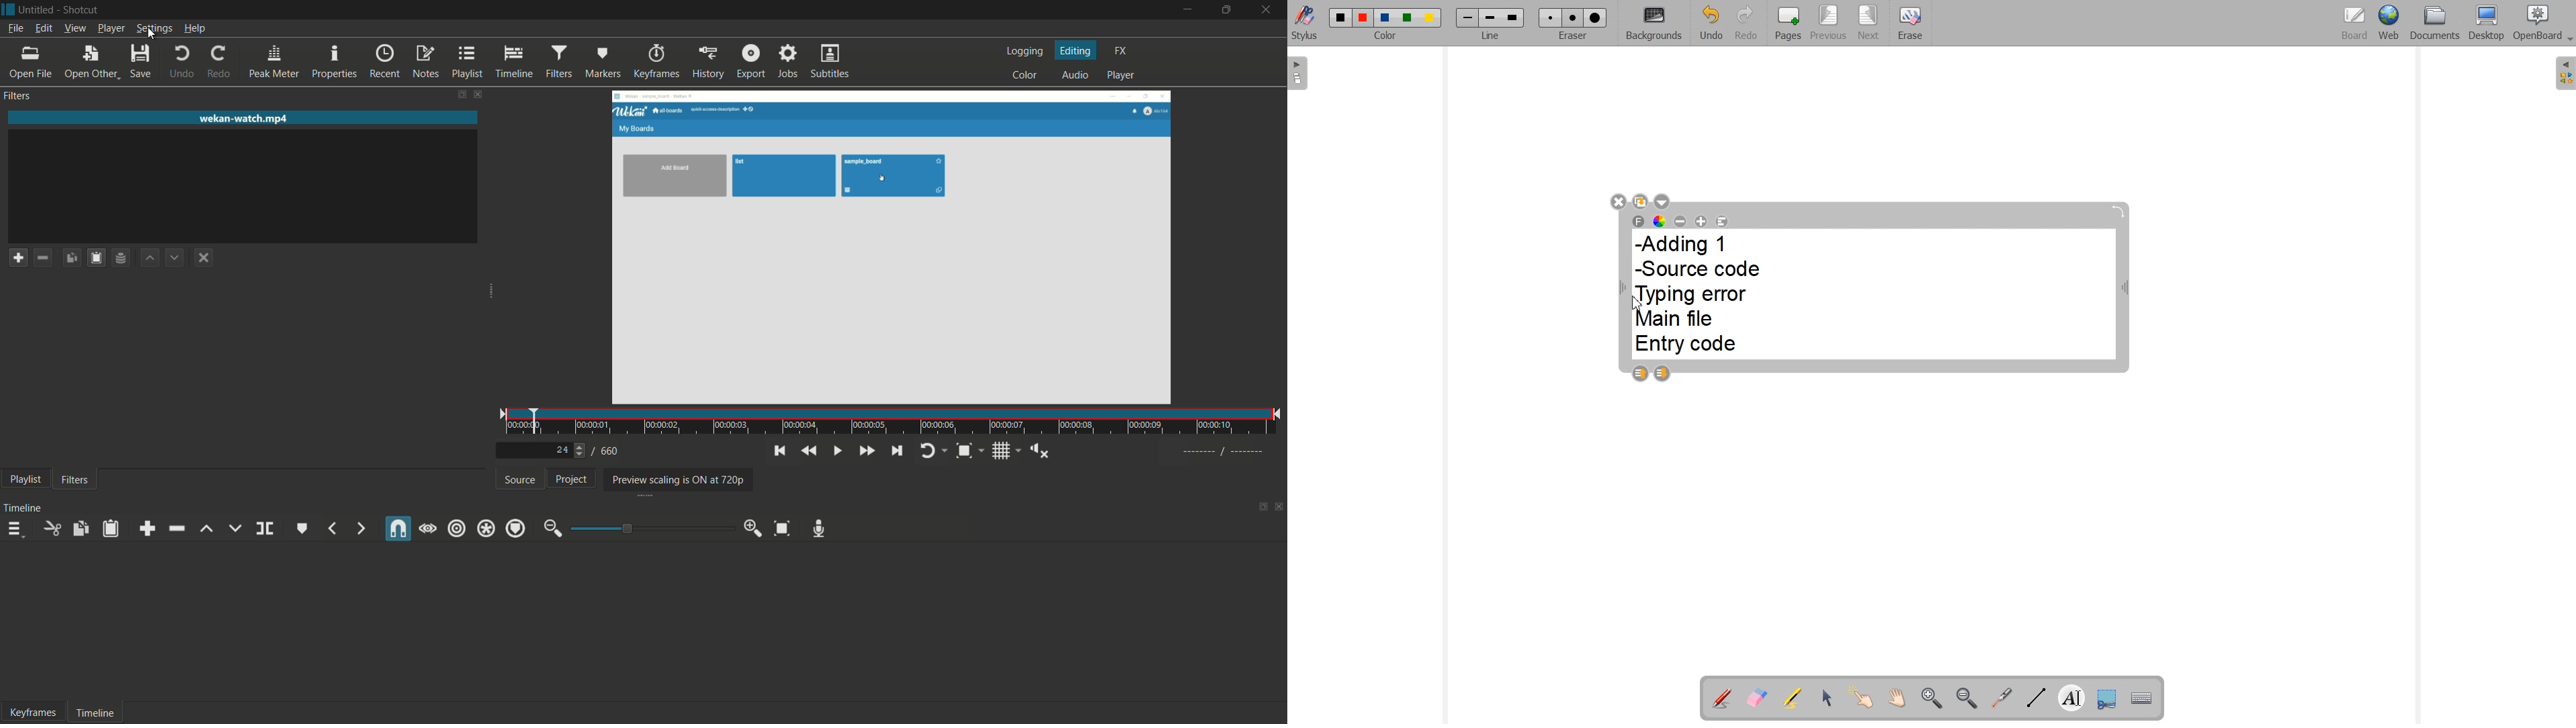 The width and height of the screenshot is (2576, 728). What do you see at coordinates (1024, 50) in the screenshot?
I see `logging` at bounding box center [1024, 50].